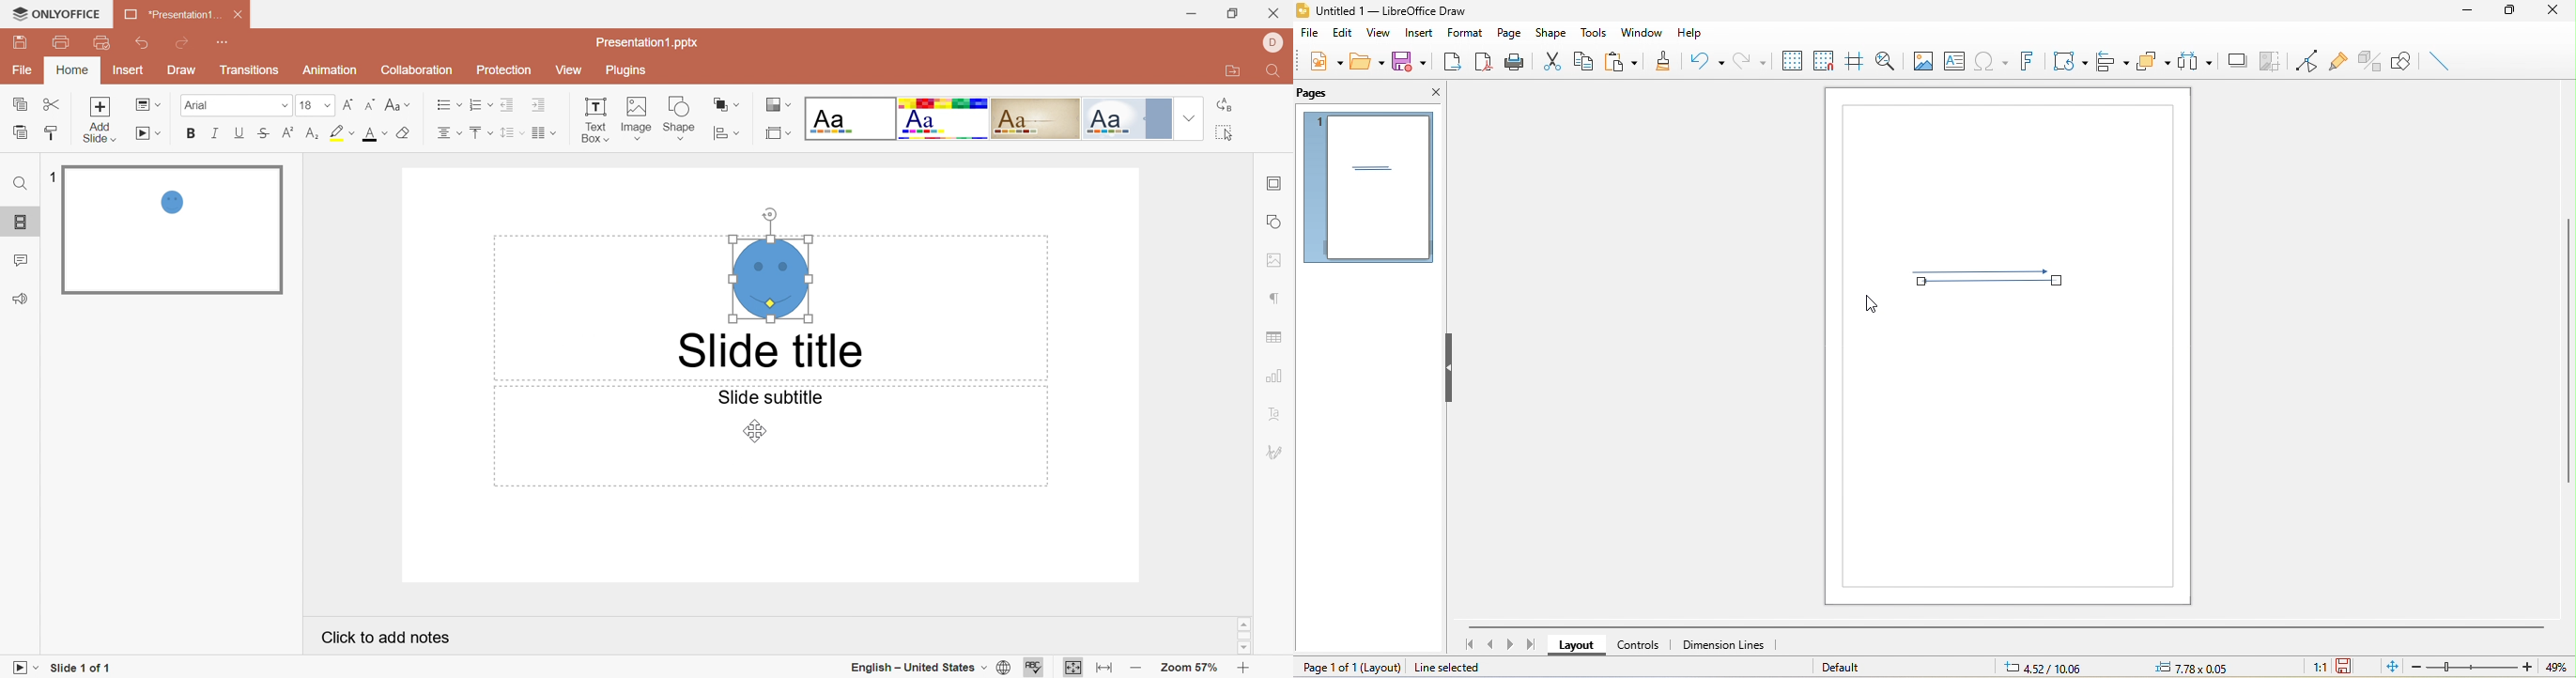  What do you see at coordinates (1367, 188) in the screenshot?
I see `pages` at bounding box center [1367, 188].